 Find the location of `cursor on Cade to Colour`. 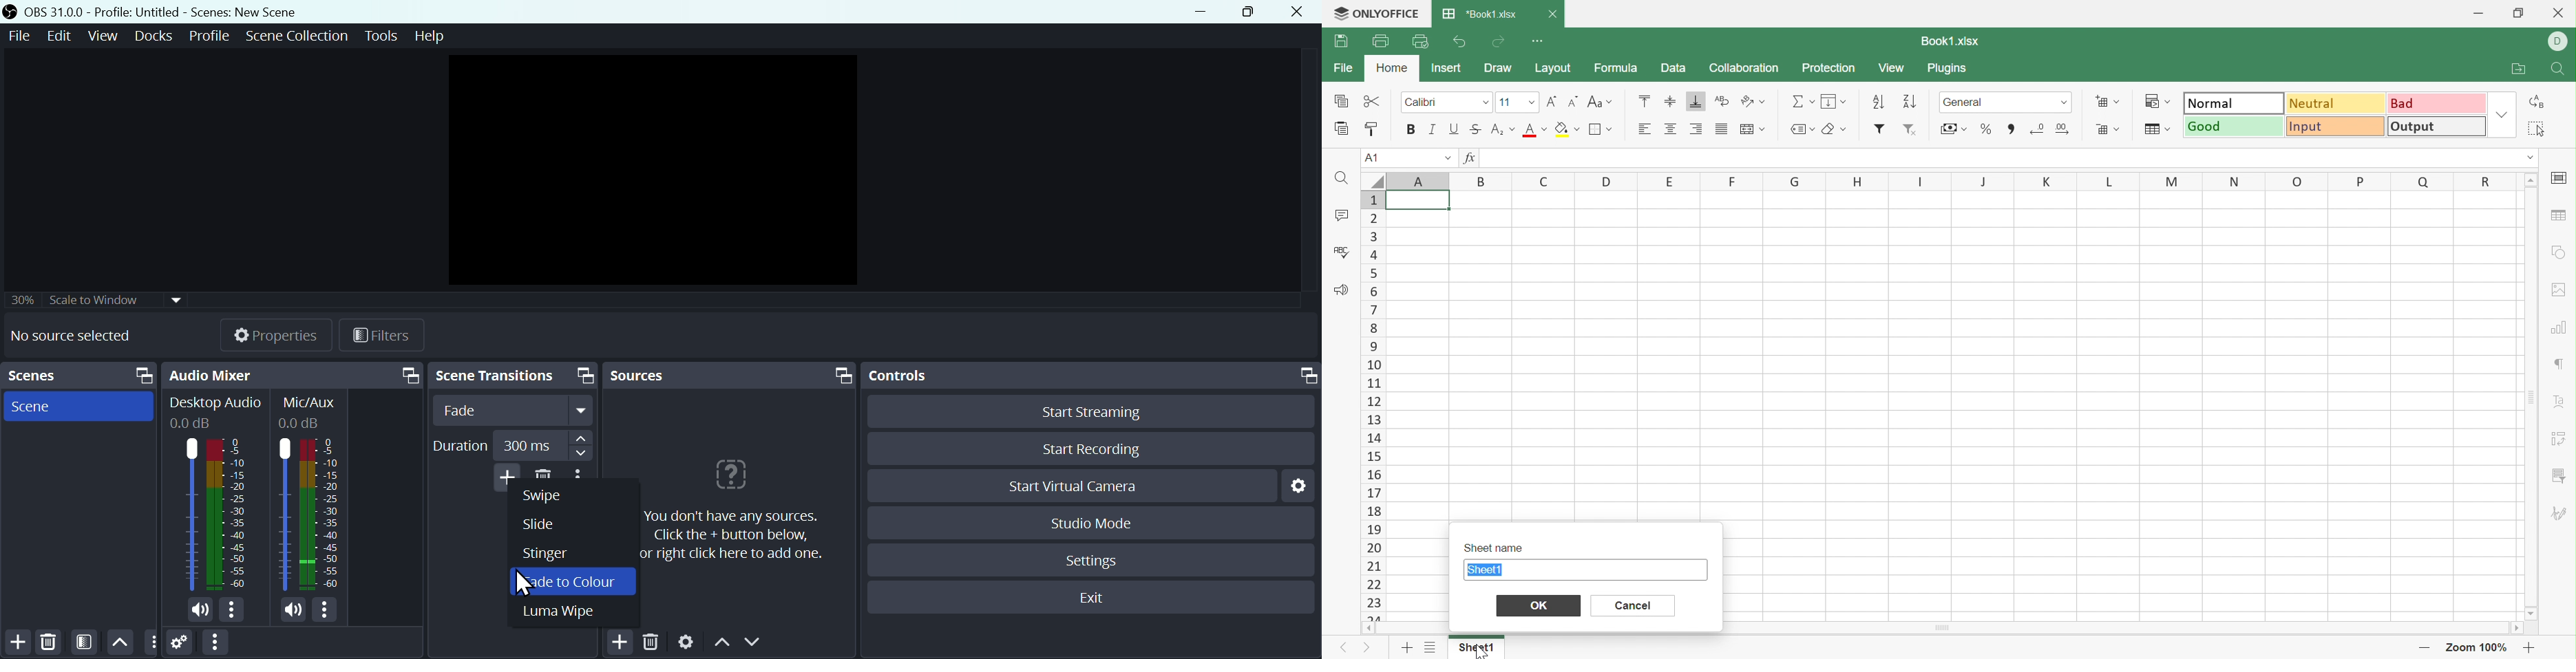

cursor on Cade to Colour is located at coordinates (527, 583).